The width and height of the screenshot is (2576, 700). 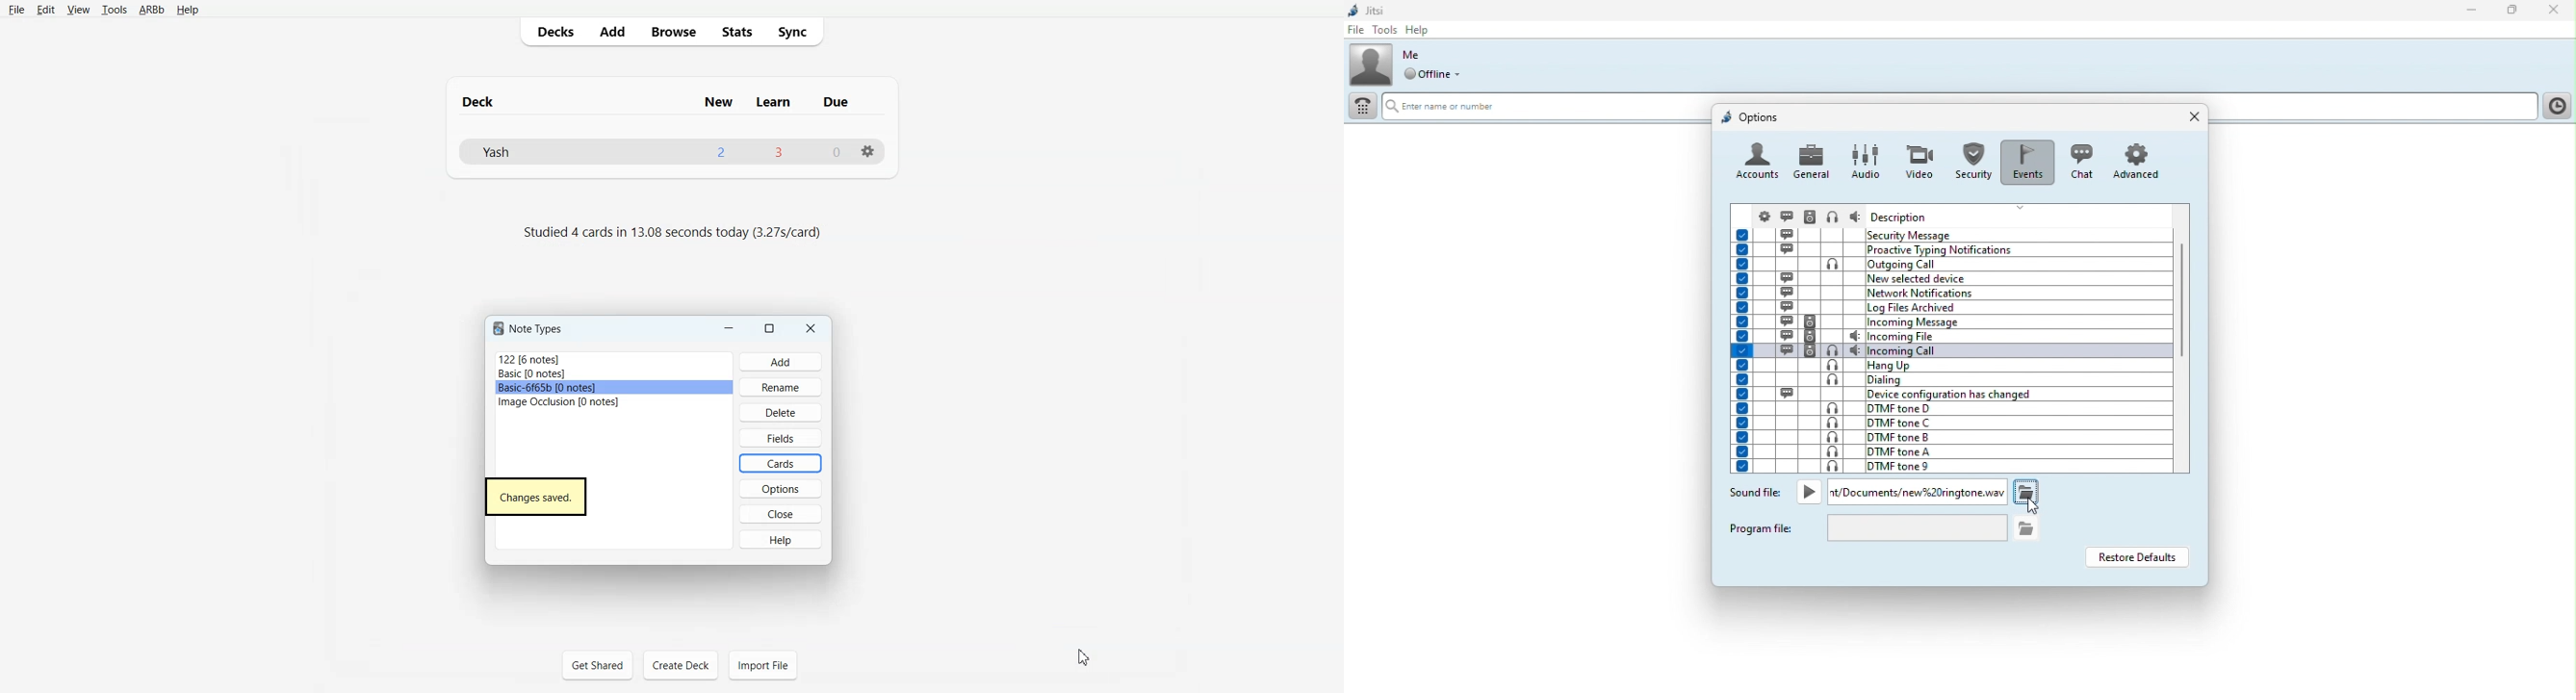 What do you see at coordinates (569, 381) in the screenshot?
I see `list of notes` at bounding box center [569, 381].